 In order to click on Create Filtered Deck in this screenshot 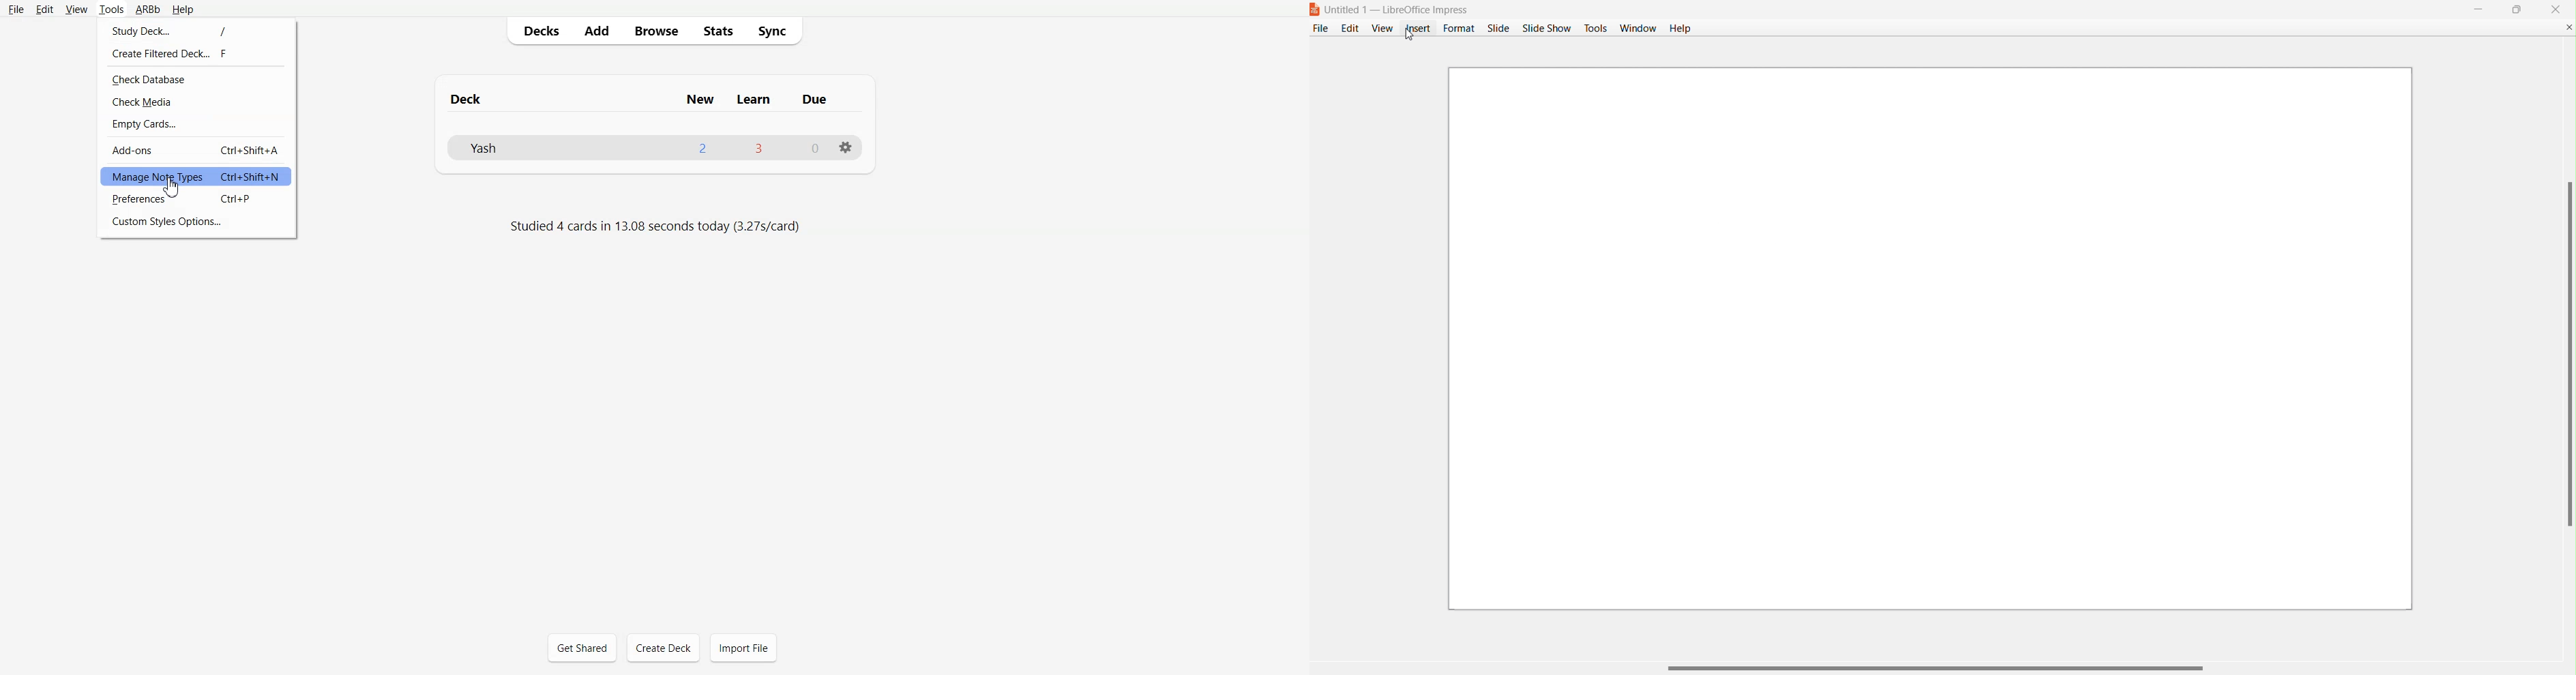, I will do `click(196, 54)`.